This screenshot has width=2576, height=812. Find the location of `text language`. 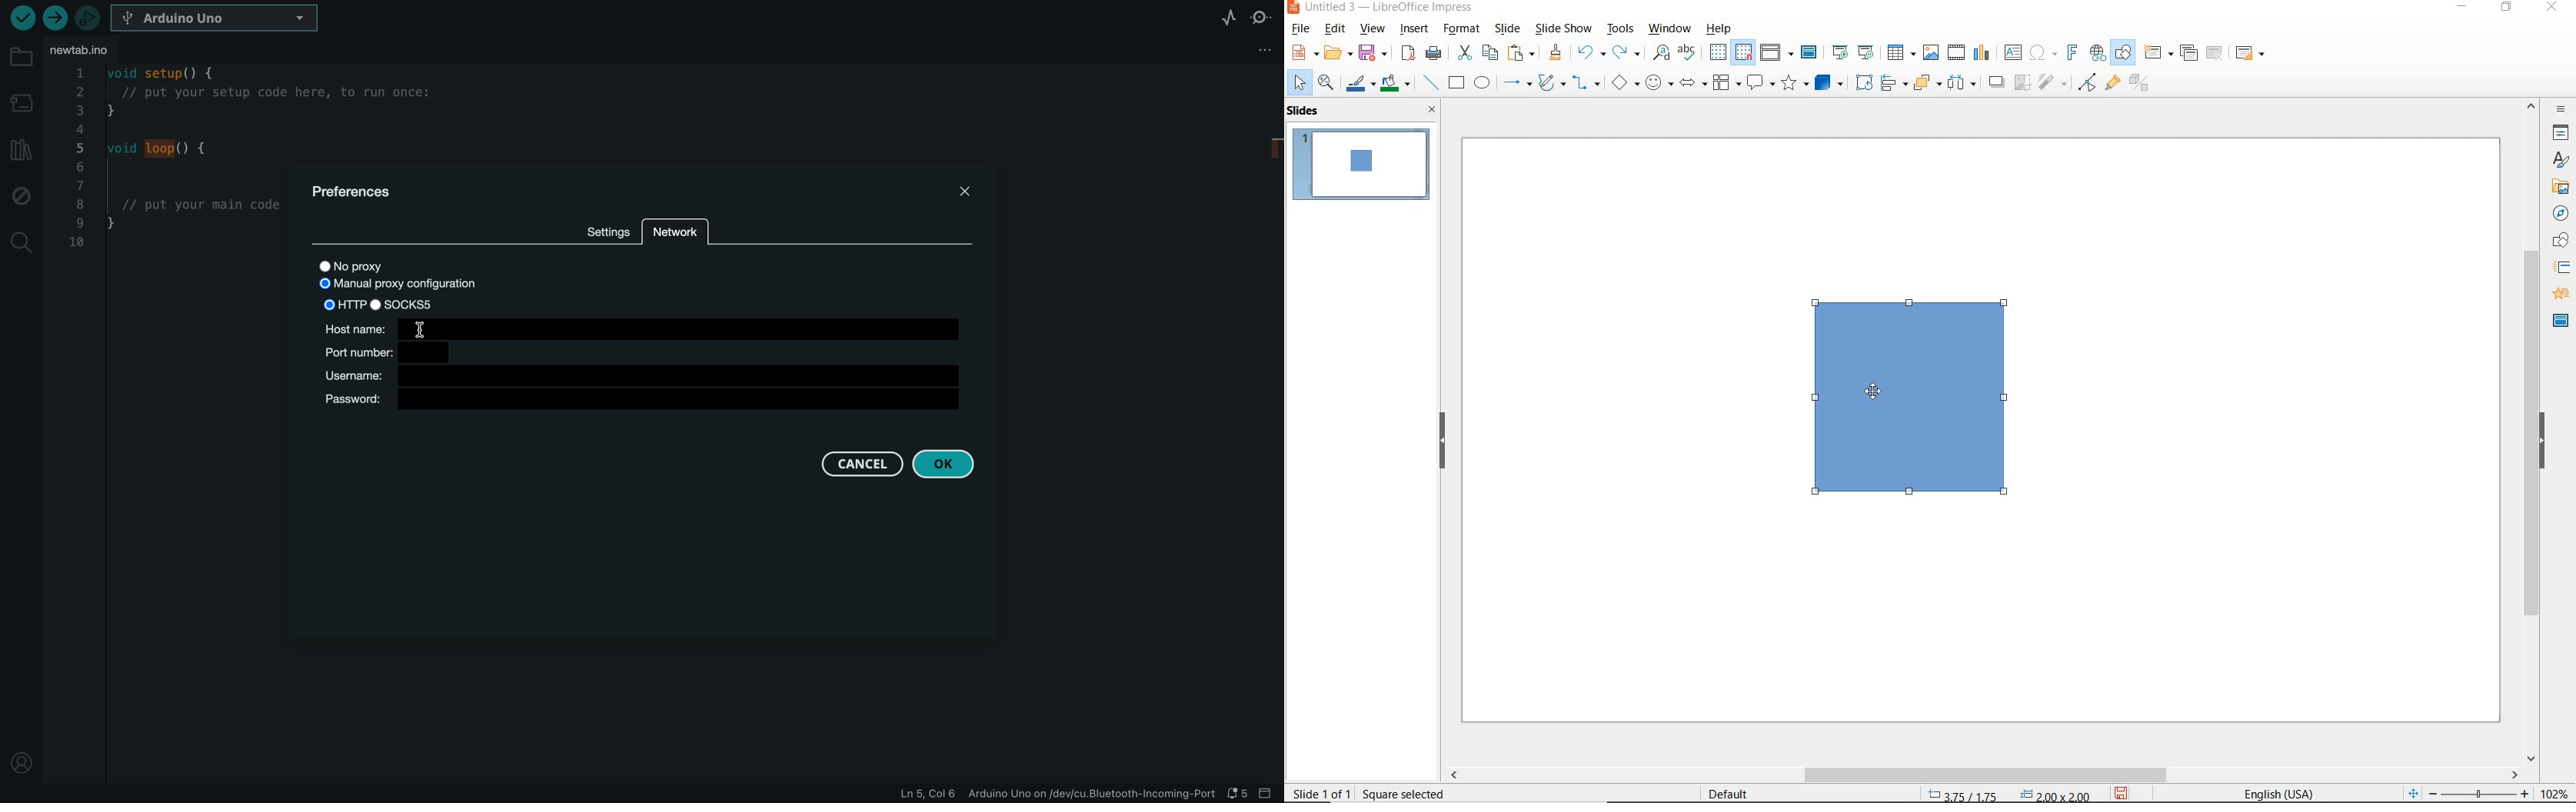

text language is located at coordinates (2285, 793).